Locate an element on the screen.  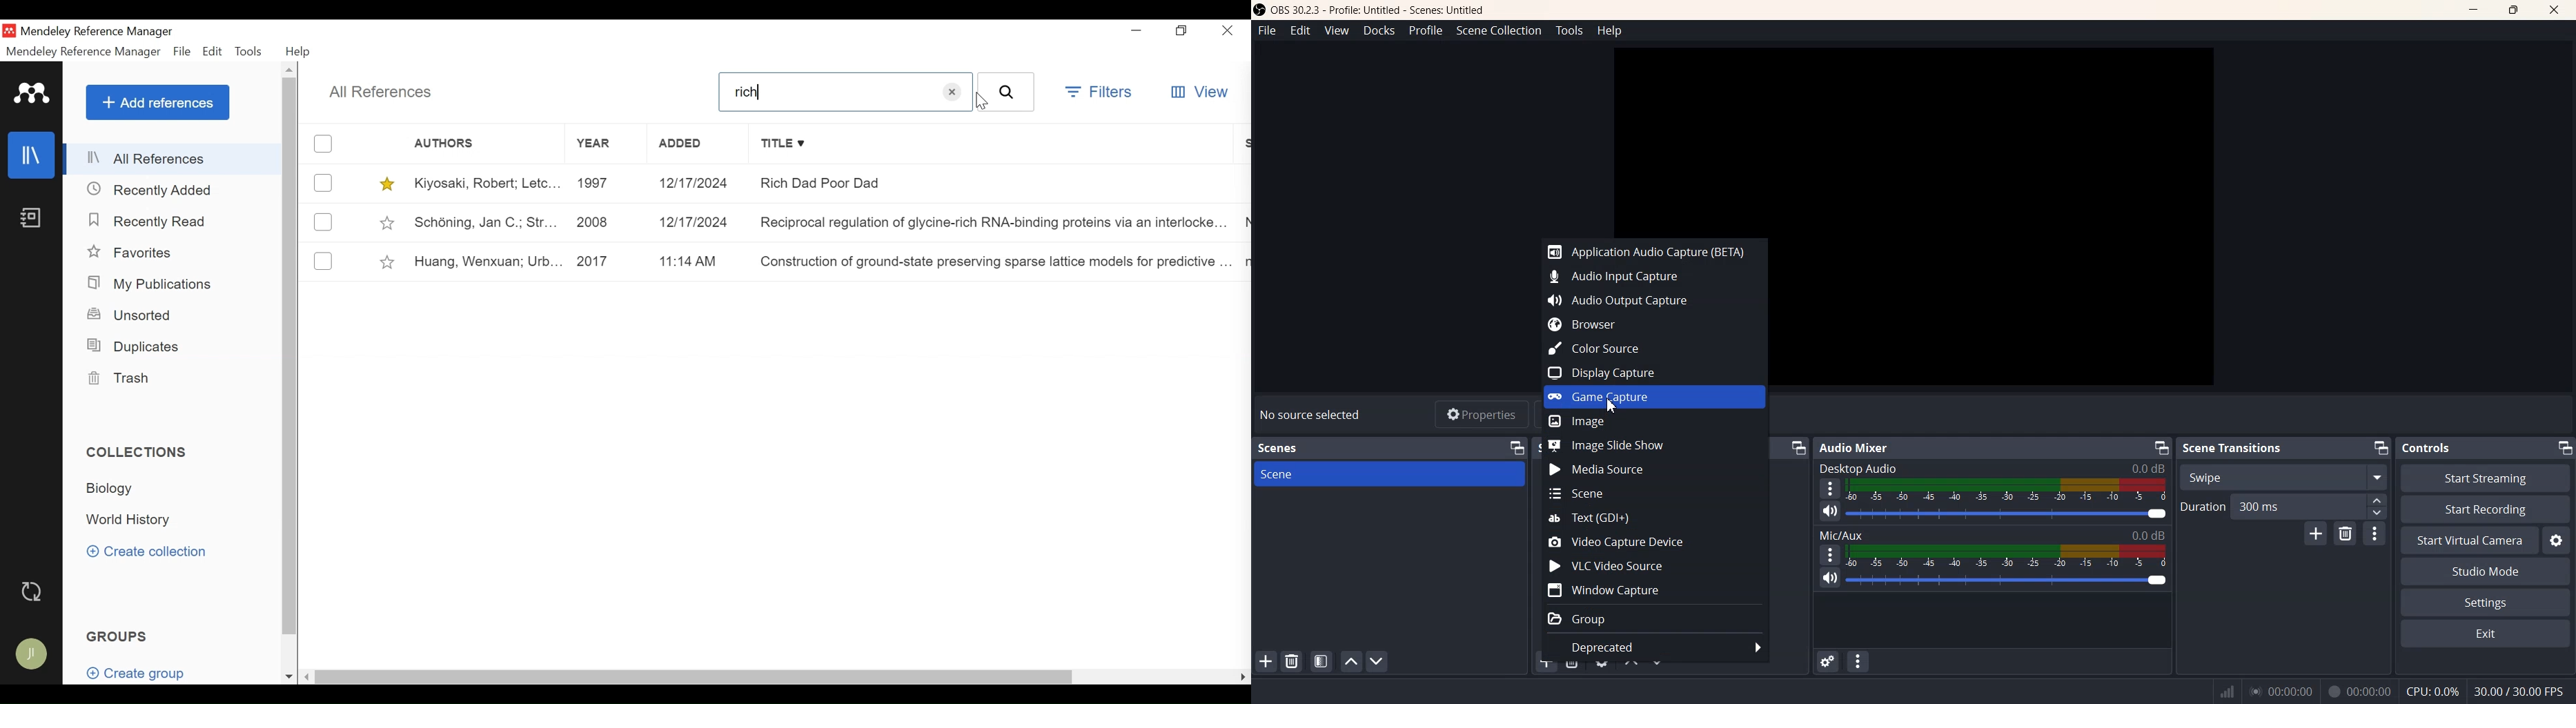
Close is located at coordinates (1227, 30).